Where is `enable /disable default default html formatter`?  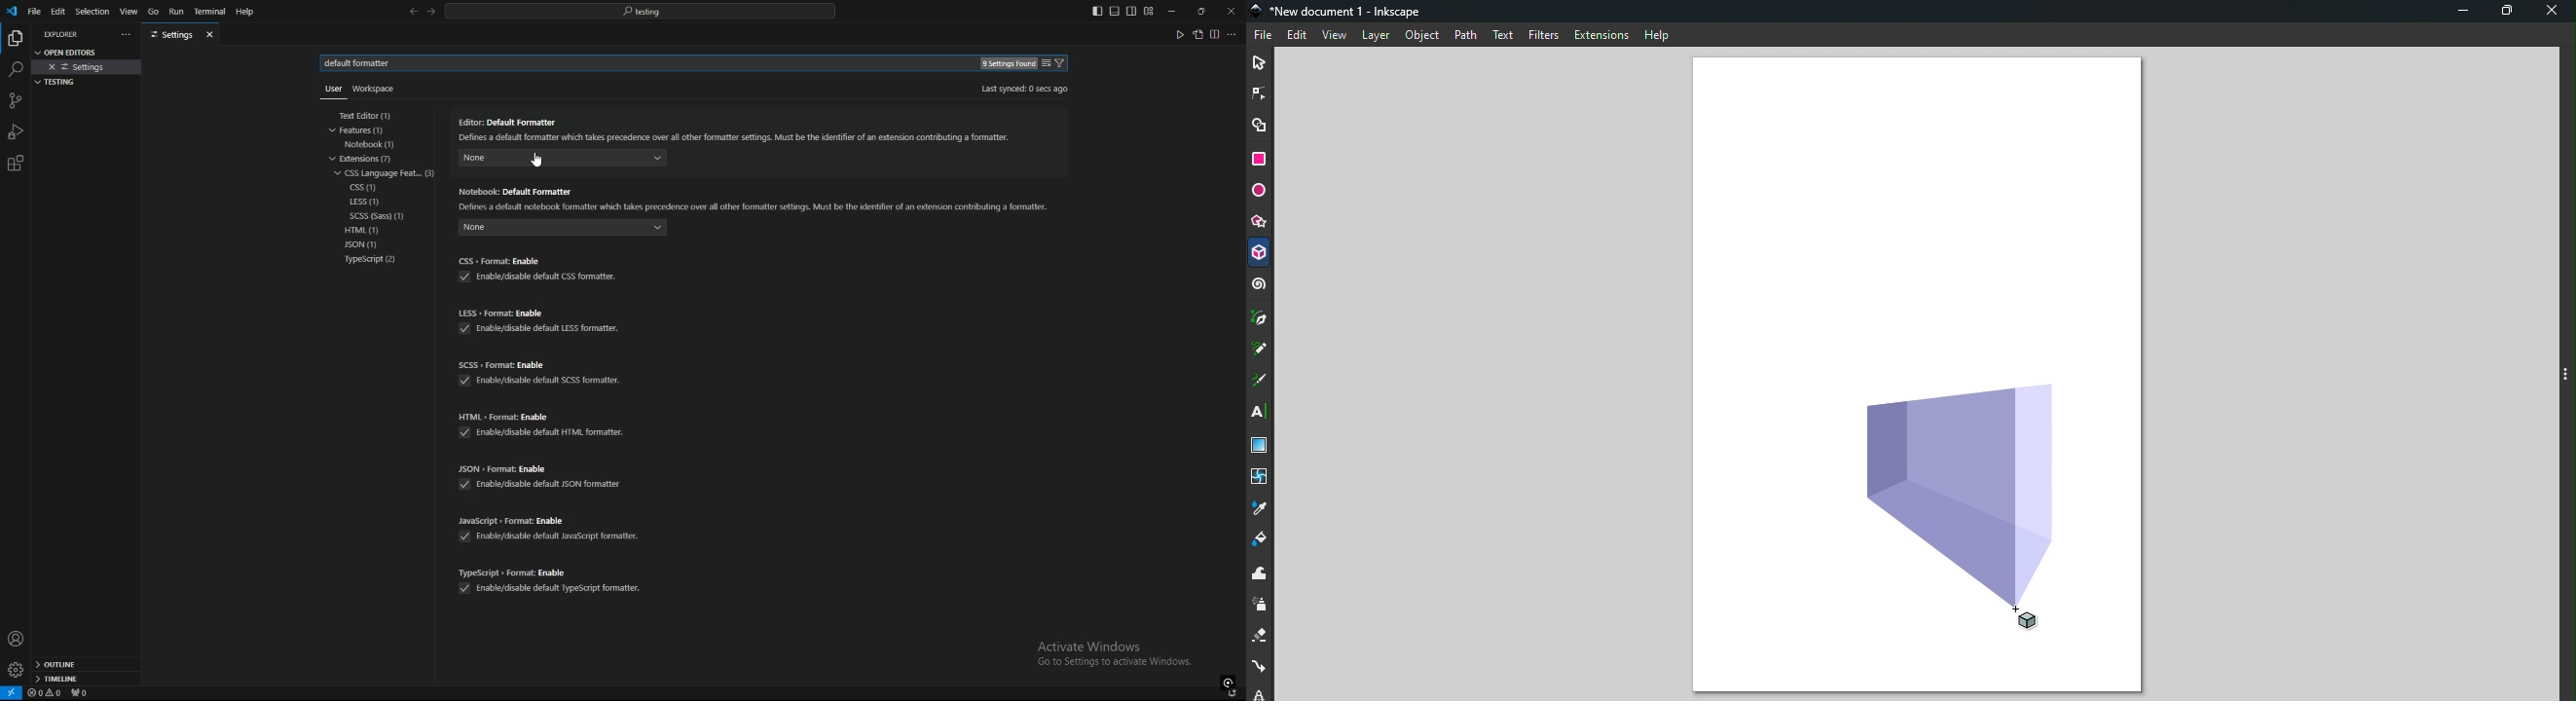
enable /disable default default html formatter is located at coordinates (544, 432).